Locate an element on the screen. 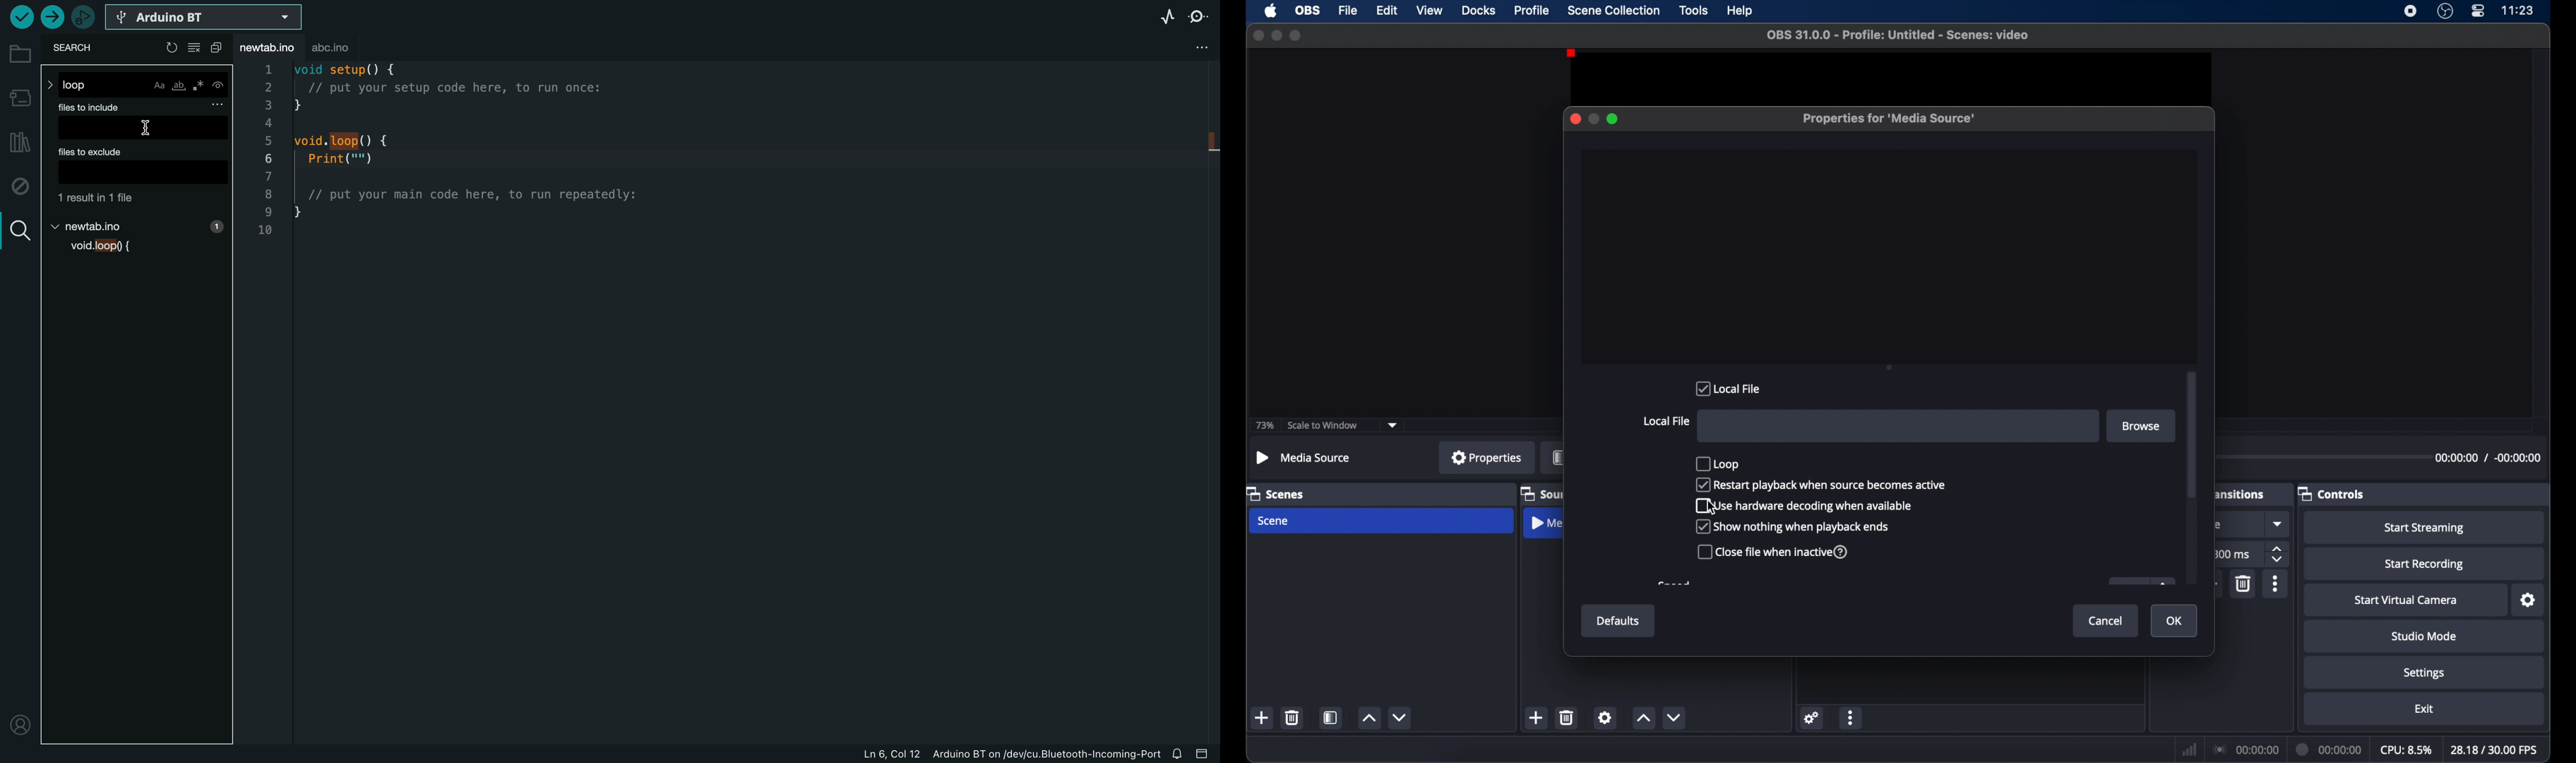 The image size is (2576, 784). add is located at coordinates (1535, 717).